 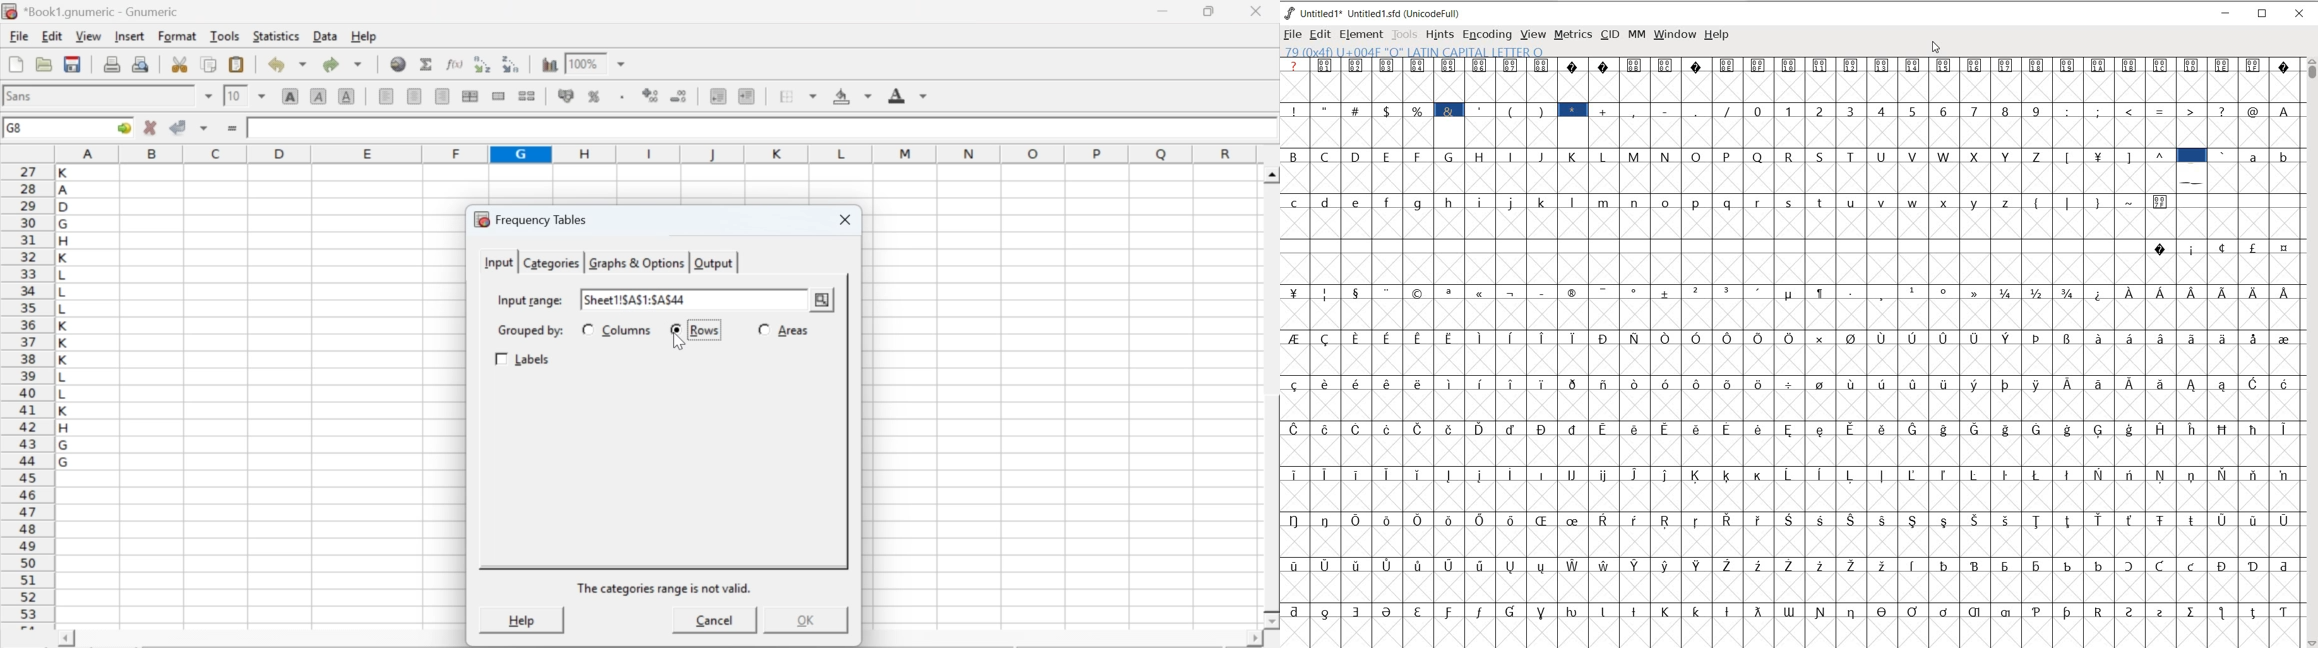 I want to click on underline, so click(x=347, y=95).